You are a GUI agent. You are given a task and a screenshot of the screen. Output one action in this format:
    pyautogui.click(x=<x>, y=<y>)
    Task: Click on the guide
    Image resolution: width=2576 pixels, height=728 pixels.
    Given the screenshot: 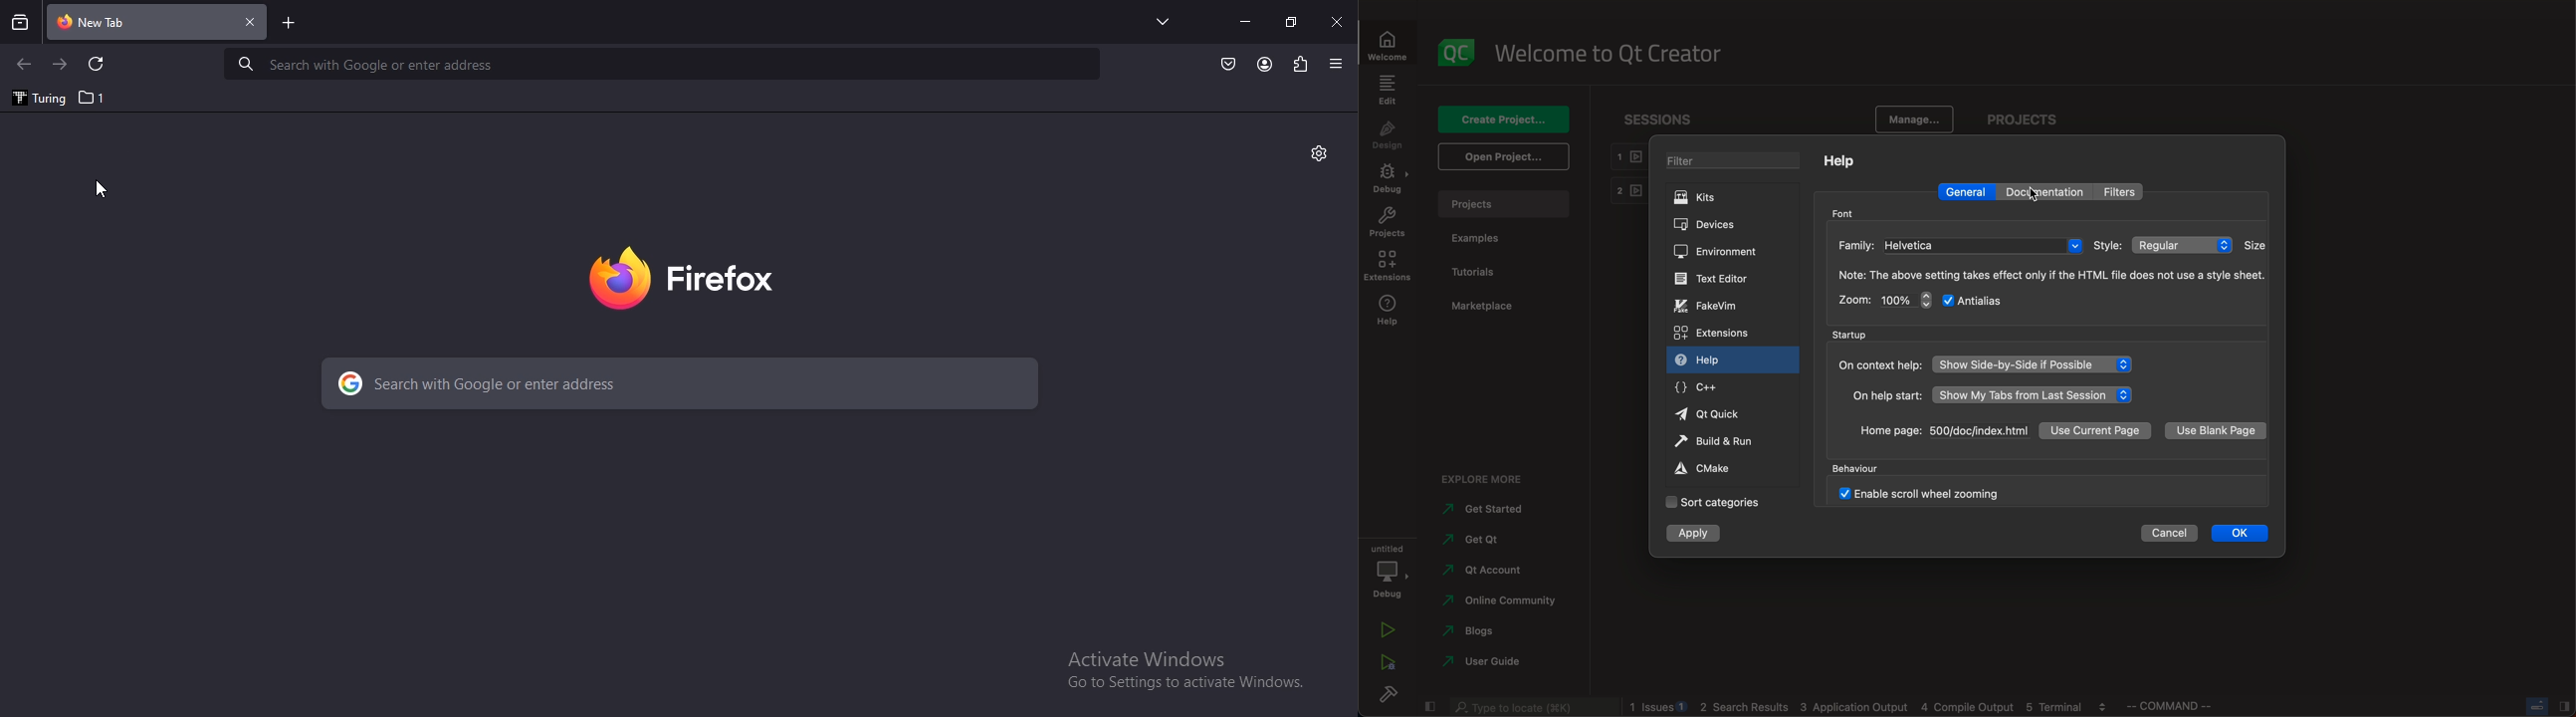 What is the action you would take?
    pyautogui.click(x=1482, y=661)
    